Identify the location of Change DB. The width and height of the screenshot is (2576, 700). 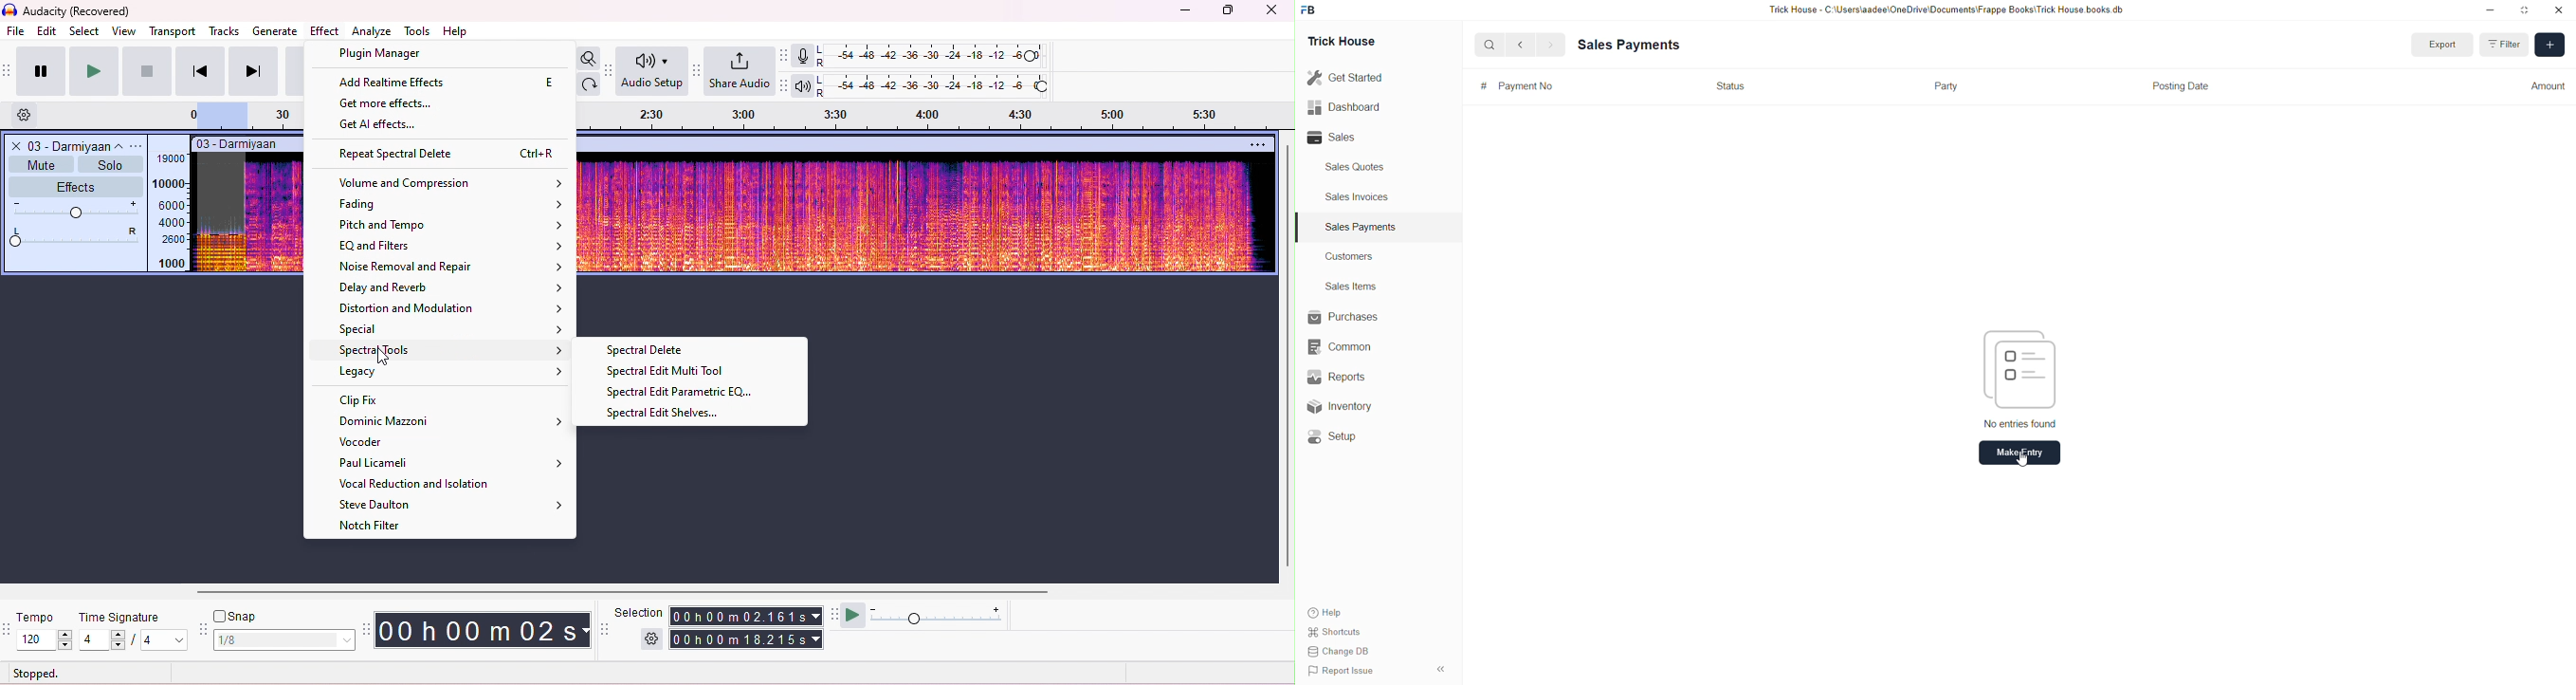
(1343, 650).